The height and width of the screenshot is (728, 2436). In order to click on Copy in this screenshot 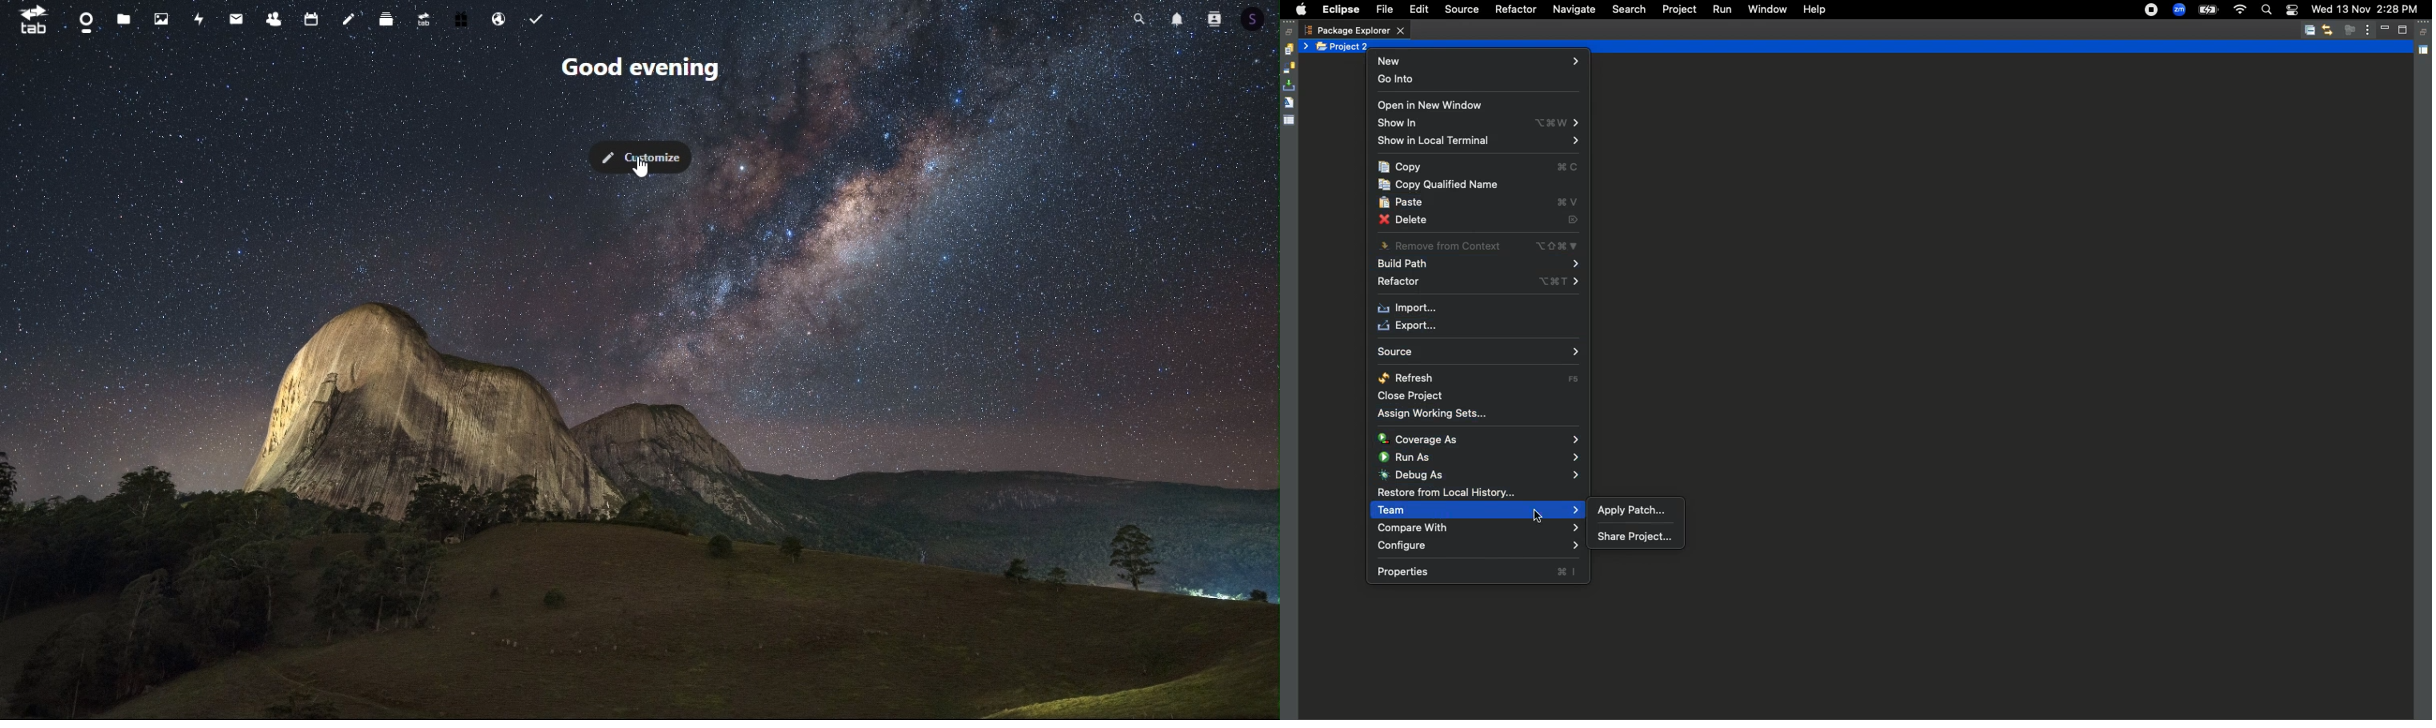, I will do `click(1479, 168)`.